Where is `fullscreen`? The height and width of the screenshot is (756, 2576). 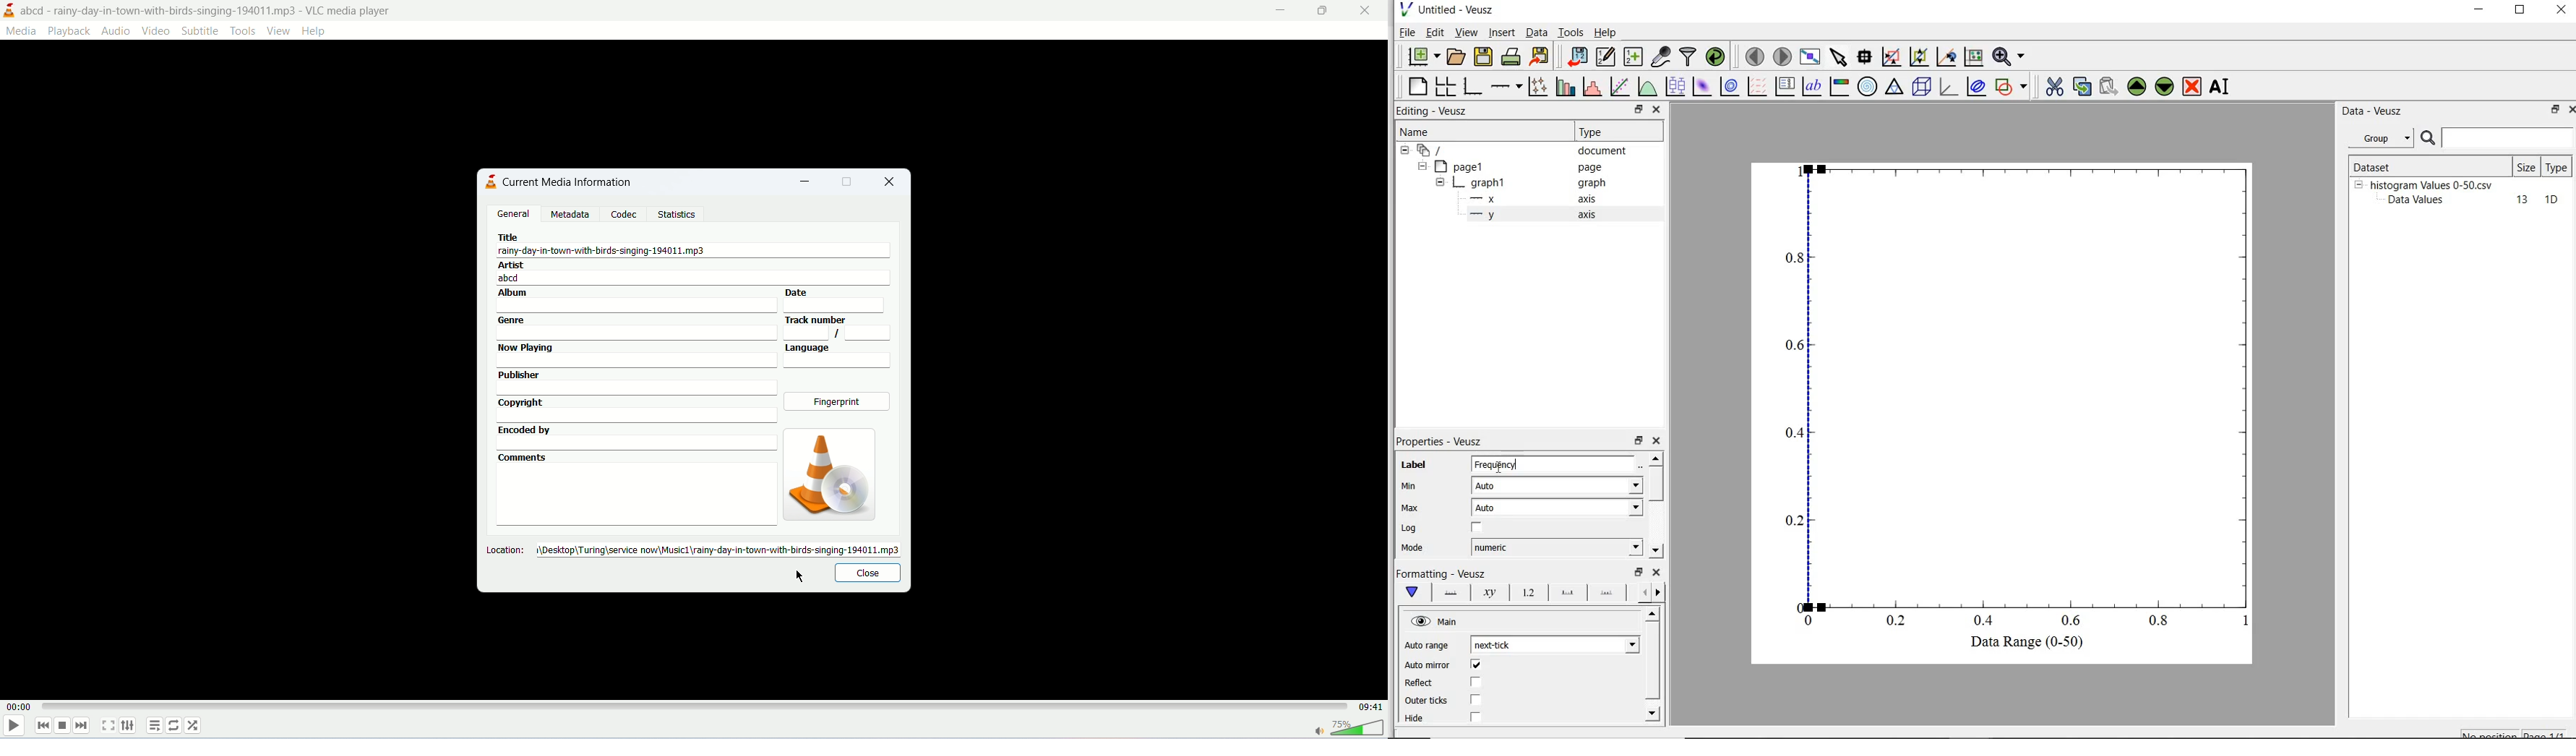
fullscreen is located at coordinates (108, 724).